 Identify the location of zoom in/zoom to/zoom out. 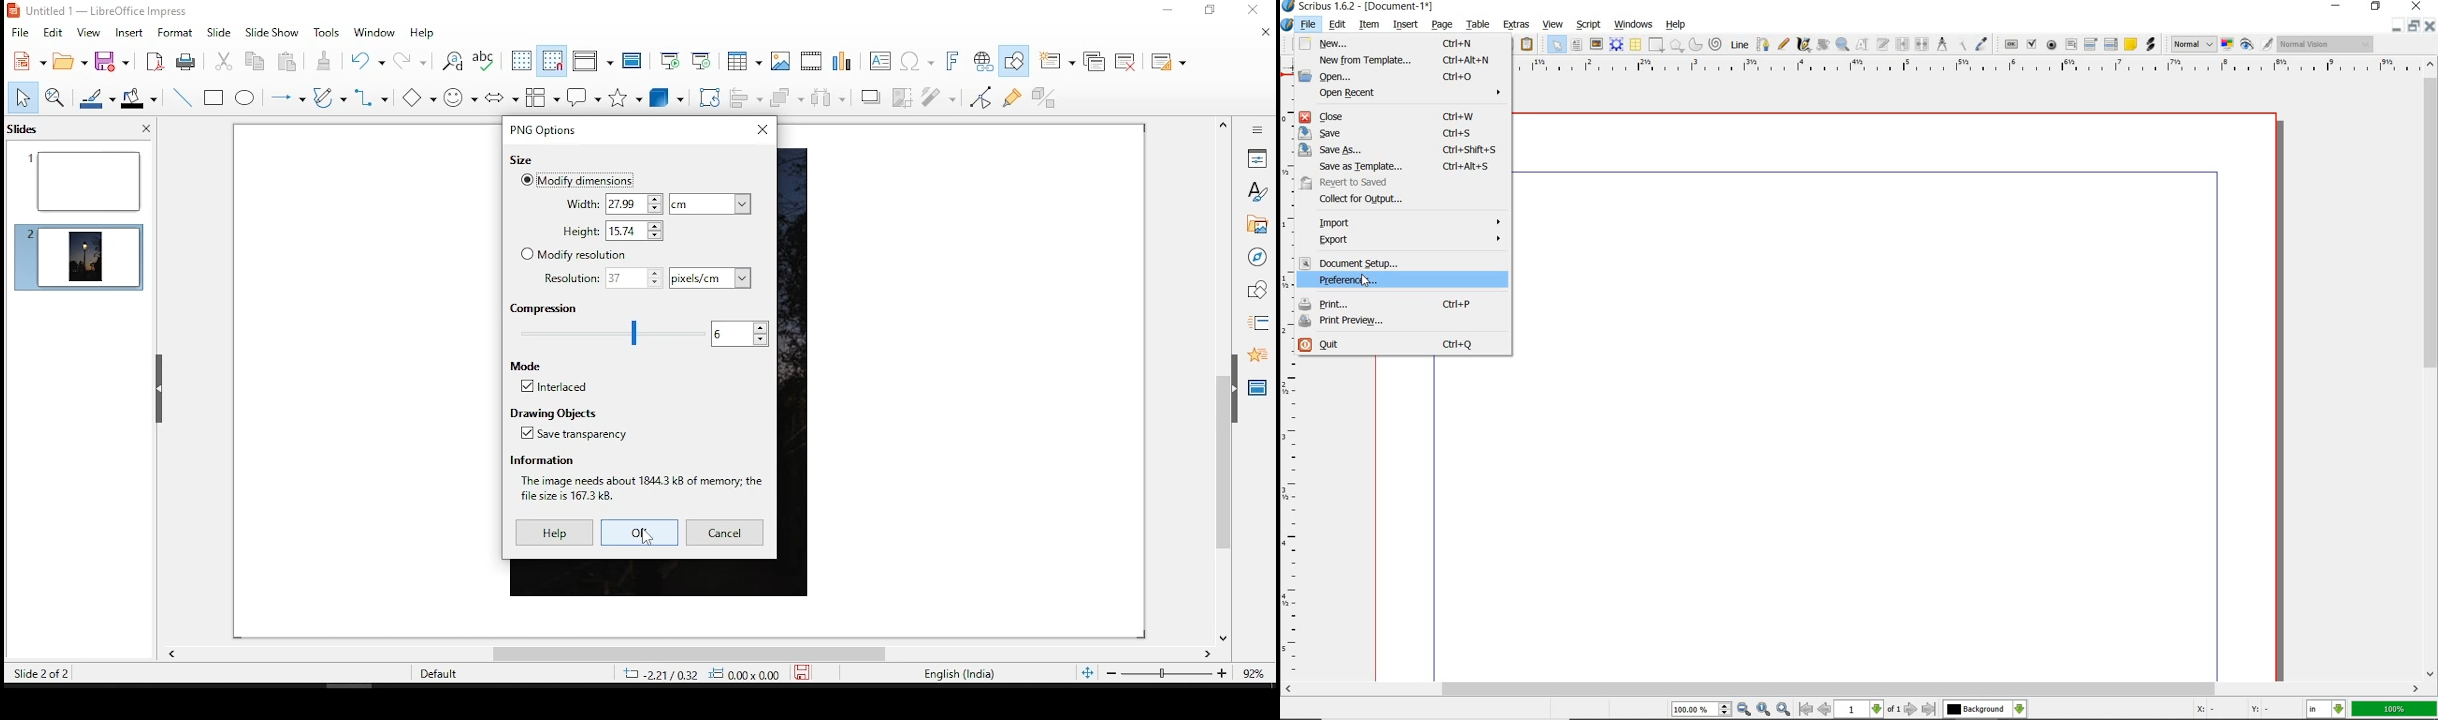
(1733, 710).